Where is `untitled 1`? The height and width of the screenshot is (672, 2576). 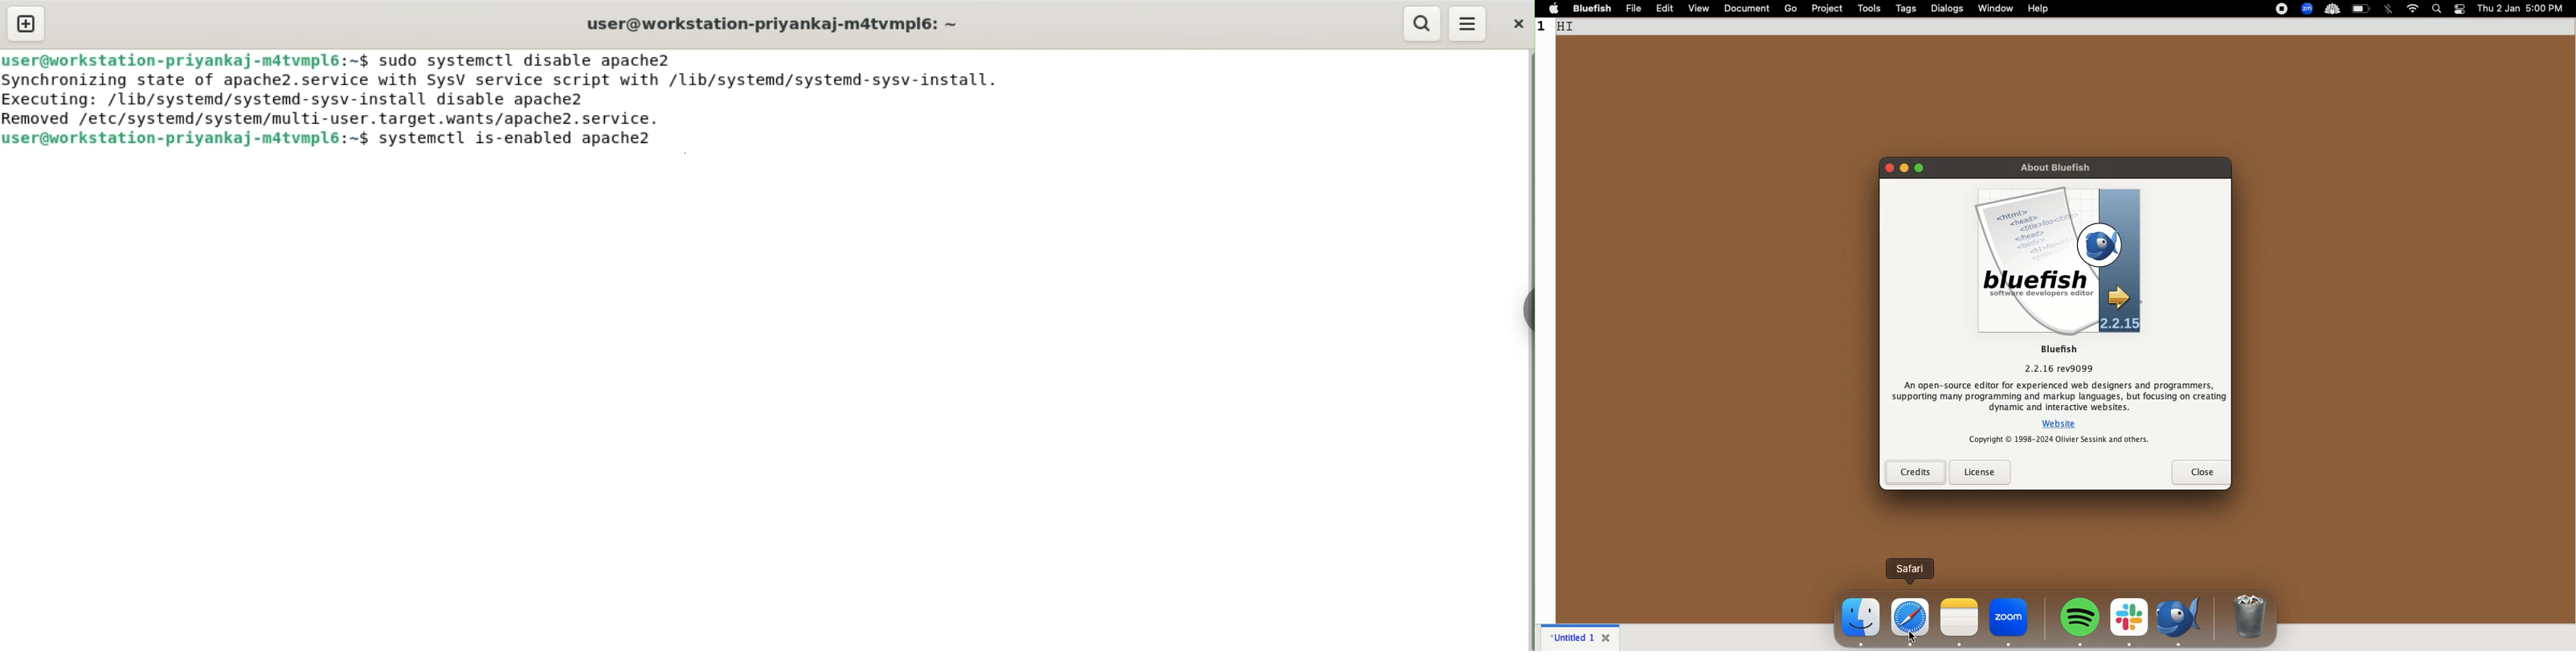
untitled 1 is located at coordinates (1573, 639).